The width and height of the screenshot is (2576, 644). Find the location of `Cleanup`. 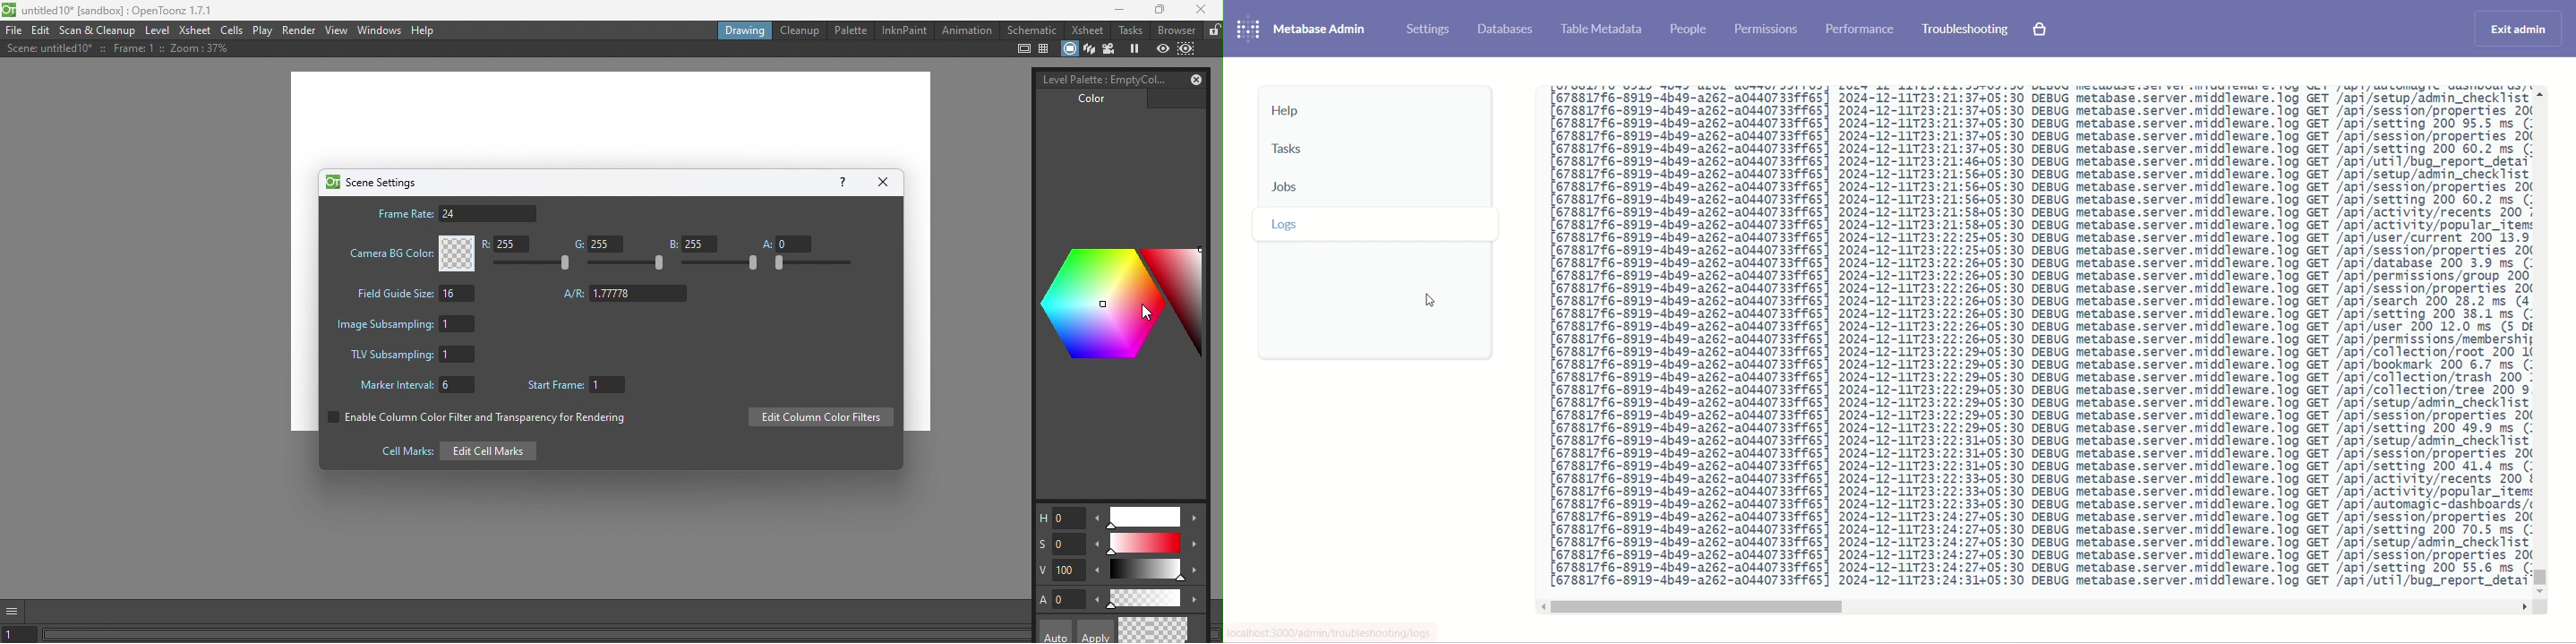

Cleanup is located at coordinates (799, 30).